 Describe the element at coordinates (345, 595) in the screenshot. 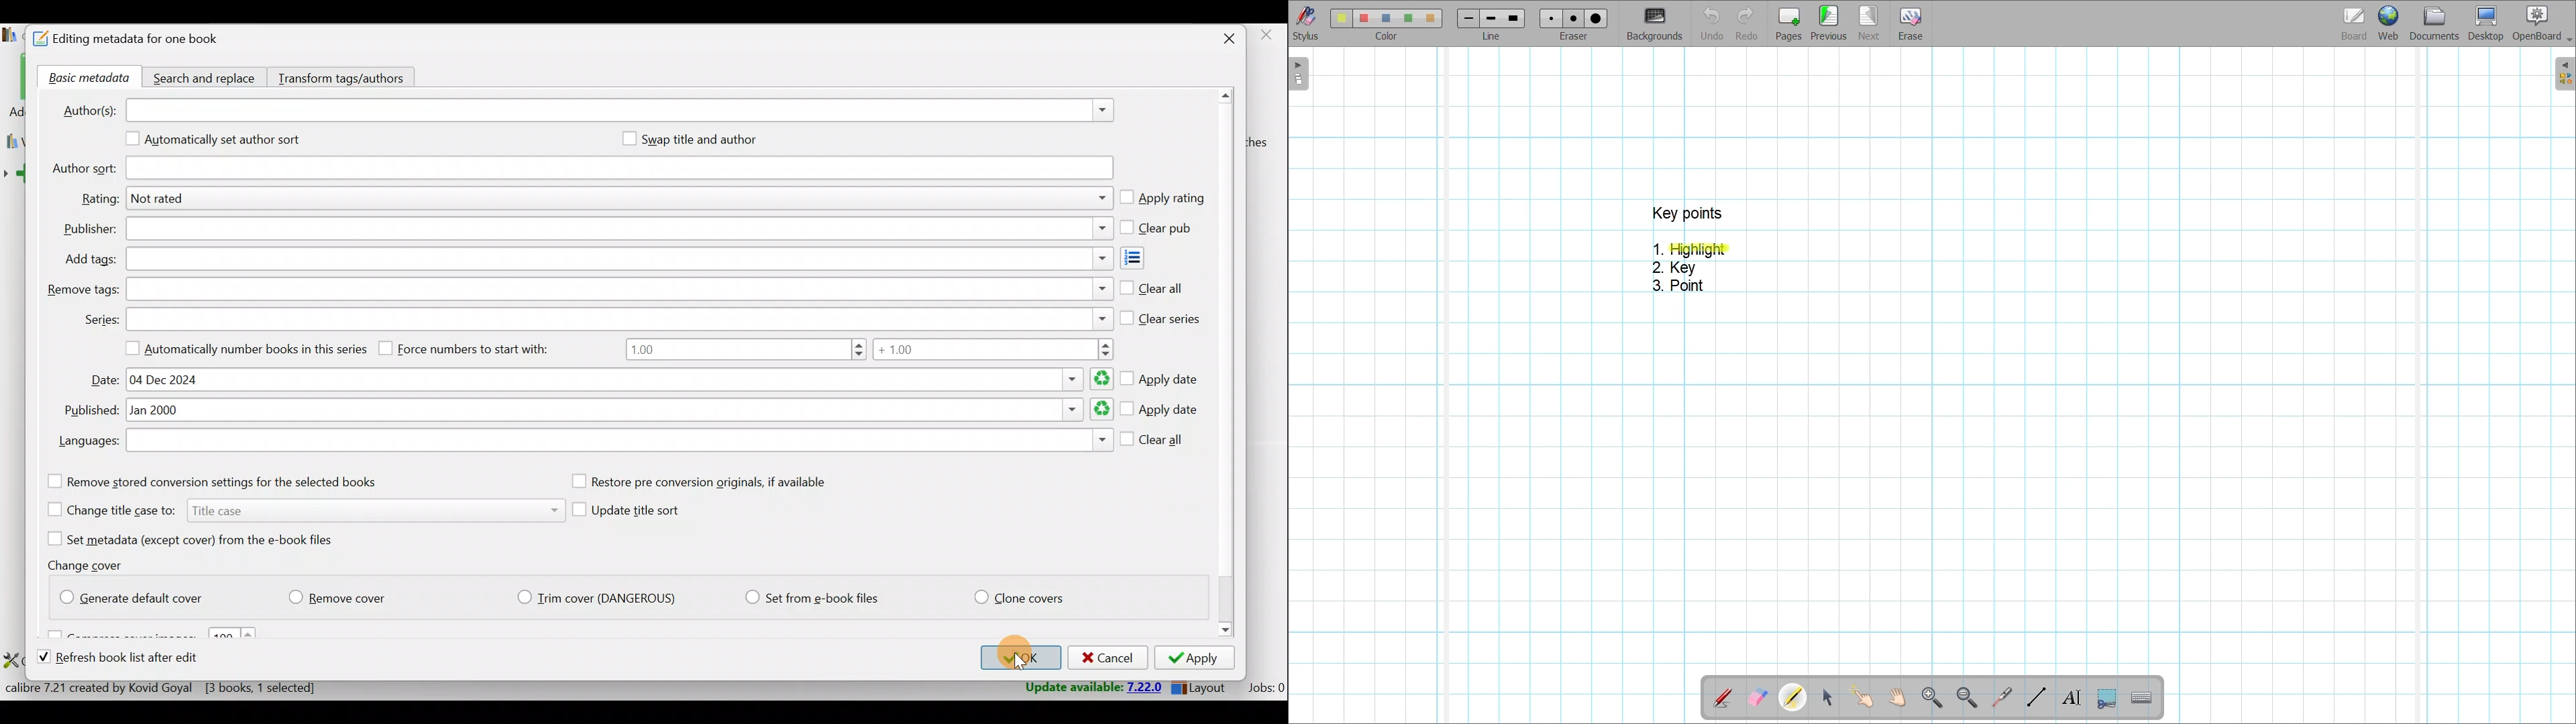

I see `Remove cover` at that location.